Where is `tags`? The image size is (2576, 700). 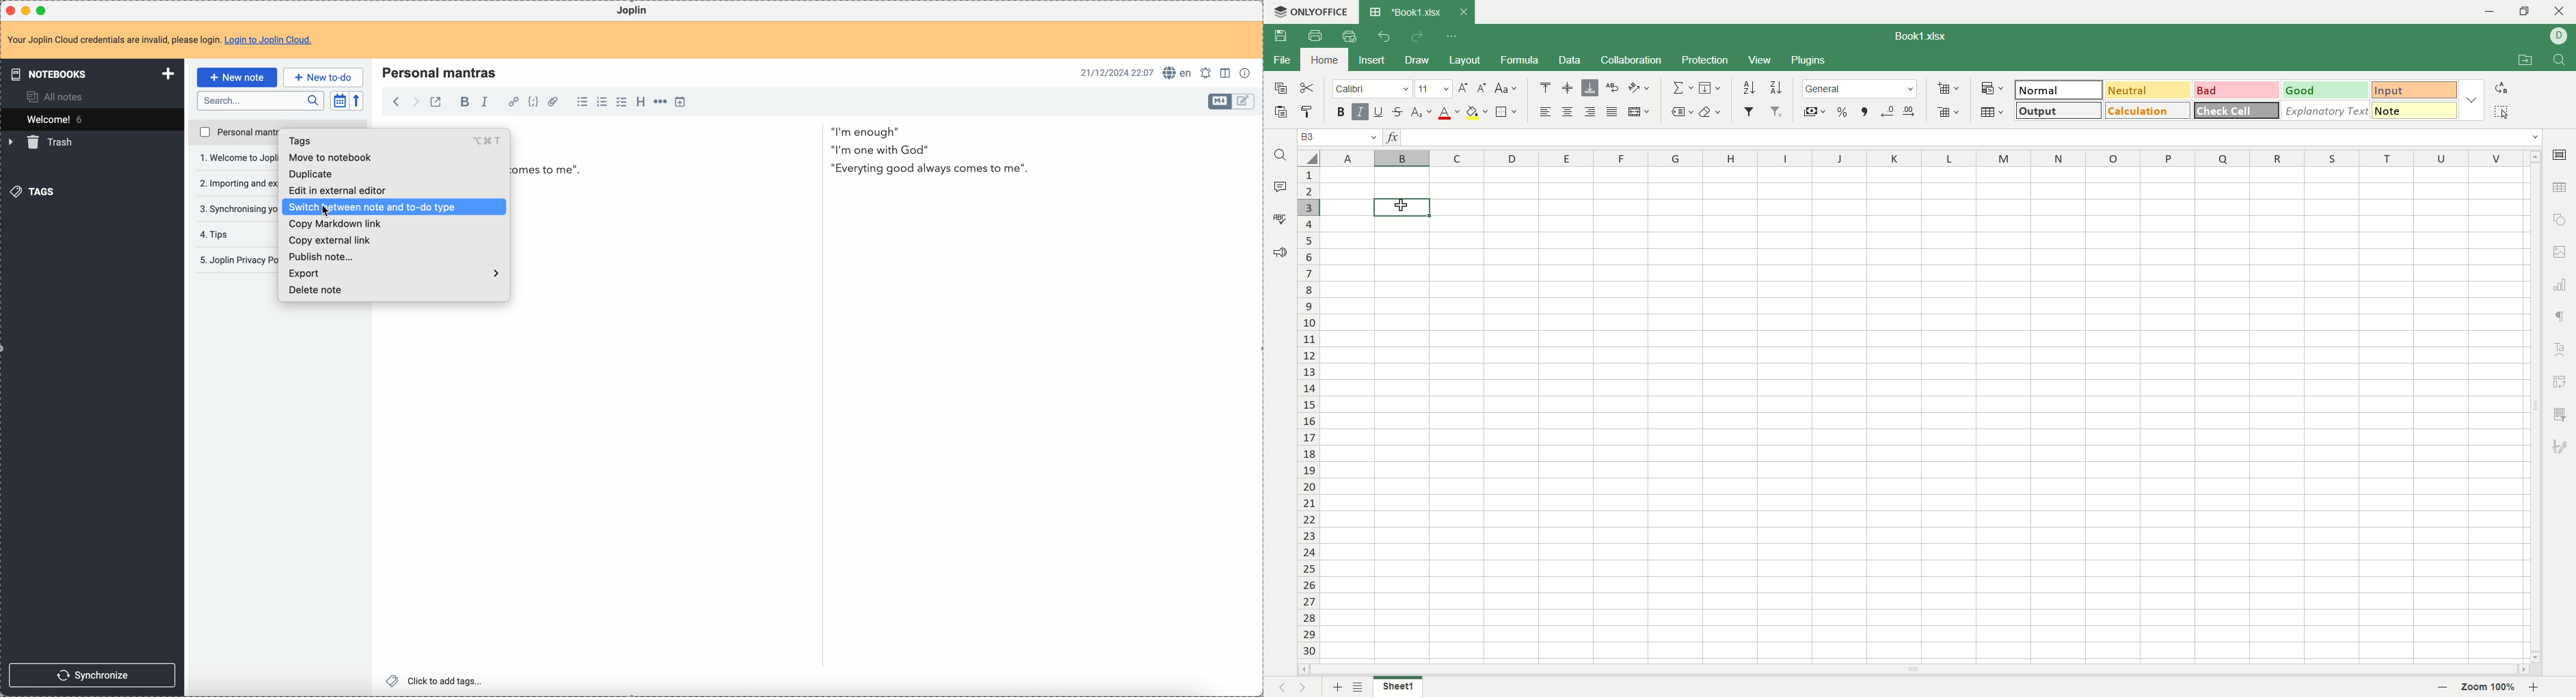
tags is located at coordinates (32, 192).